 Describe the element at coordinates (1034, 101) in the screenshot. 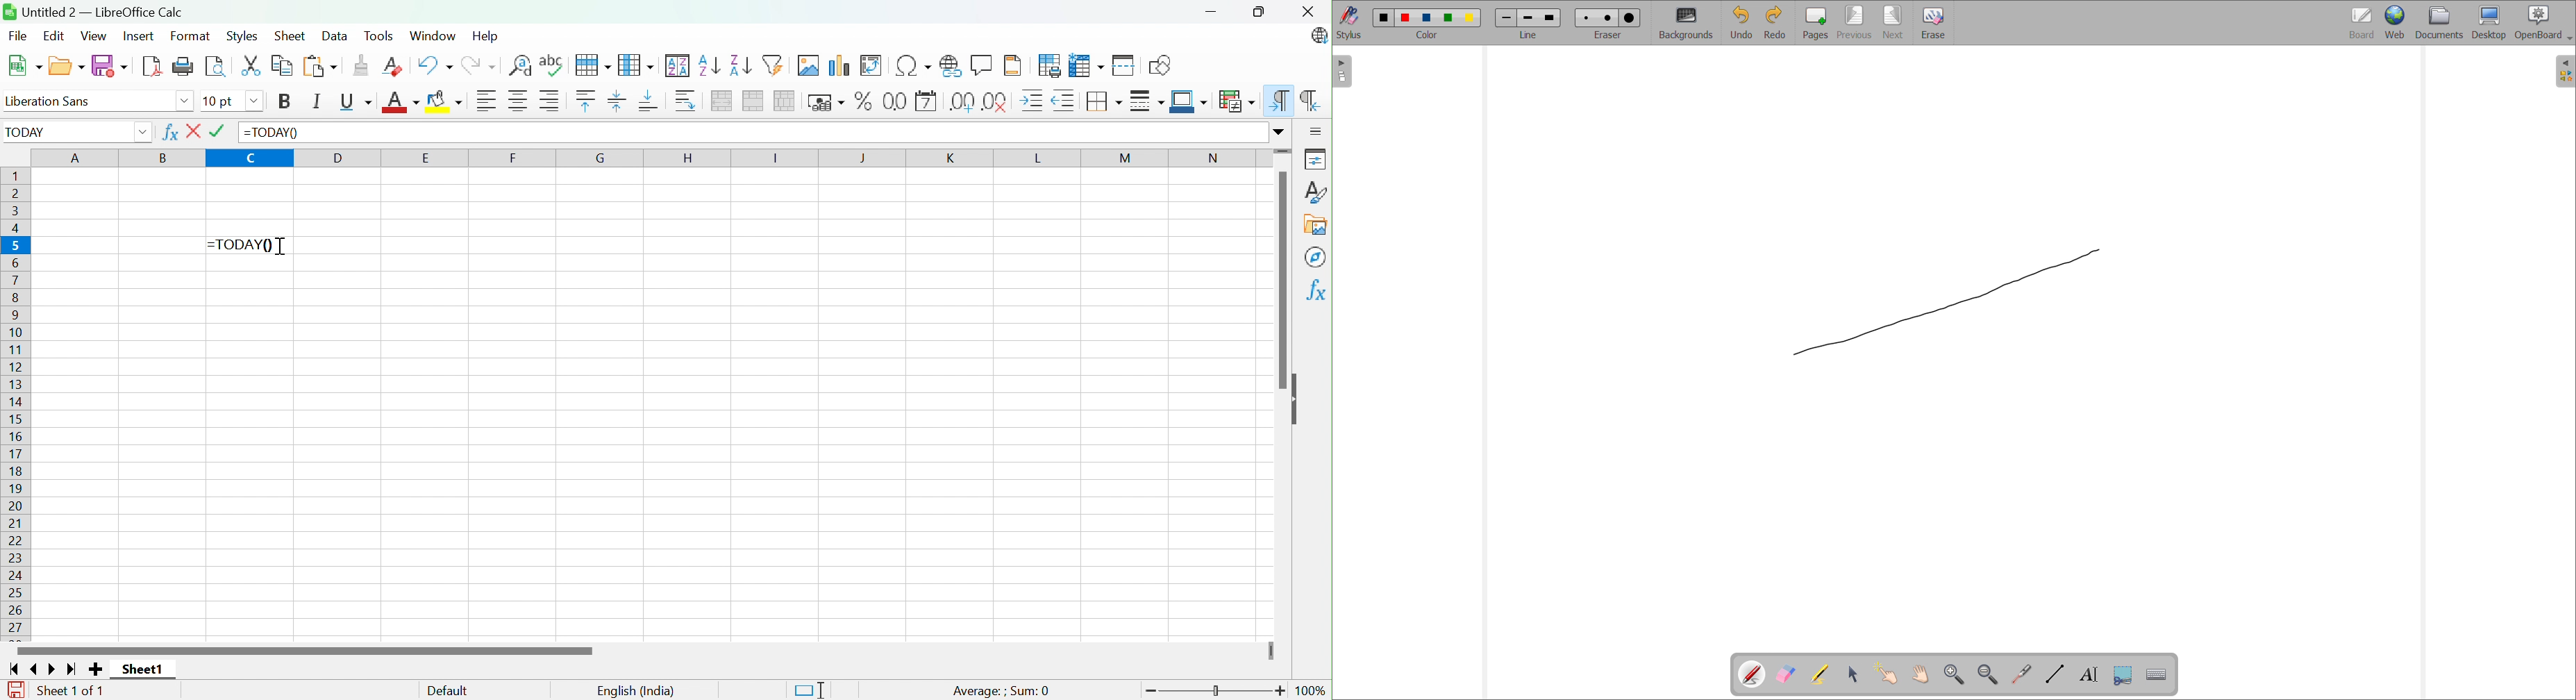

I see `Increase indent` at that location.